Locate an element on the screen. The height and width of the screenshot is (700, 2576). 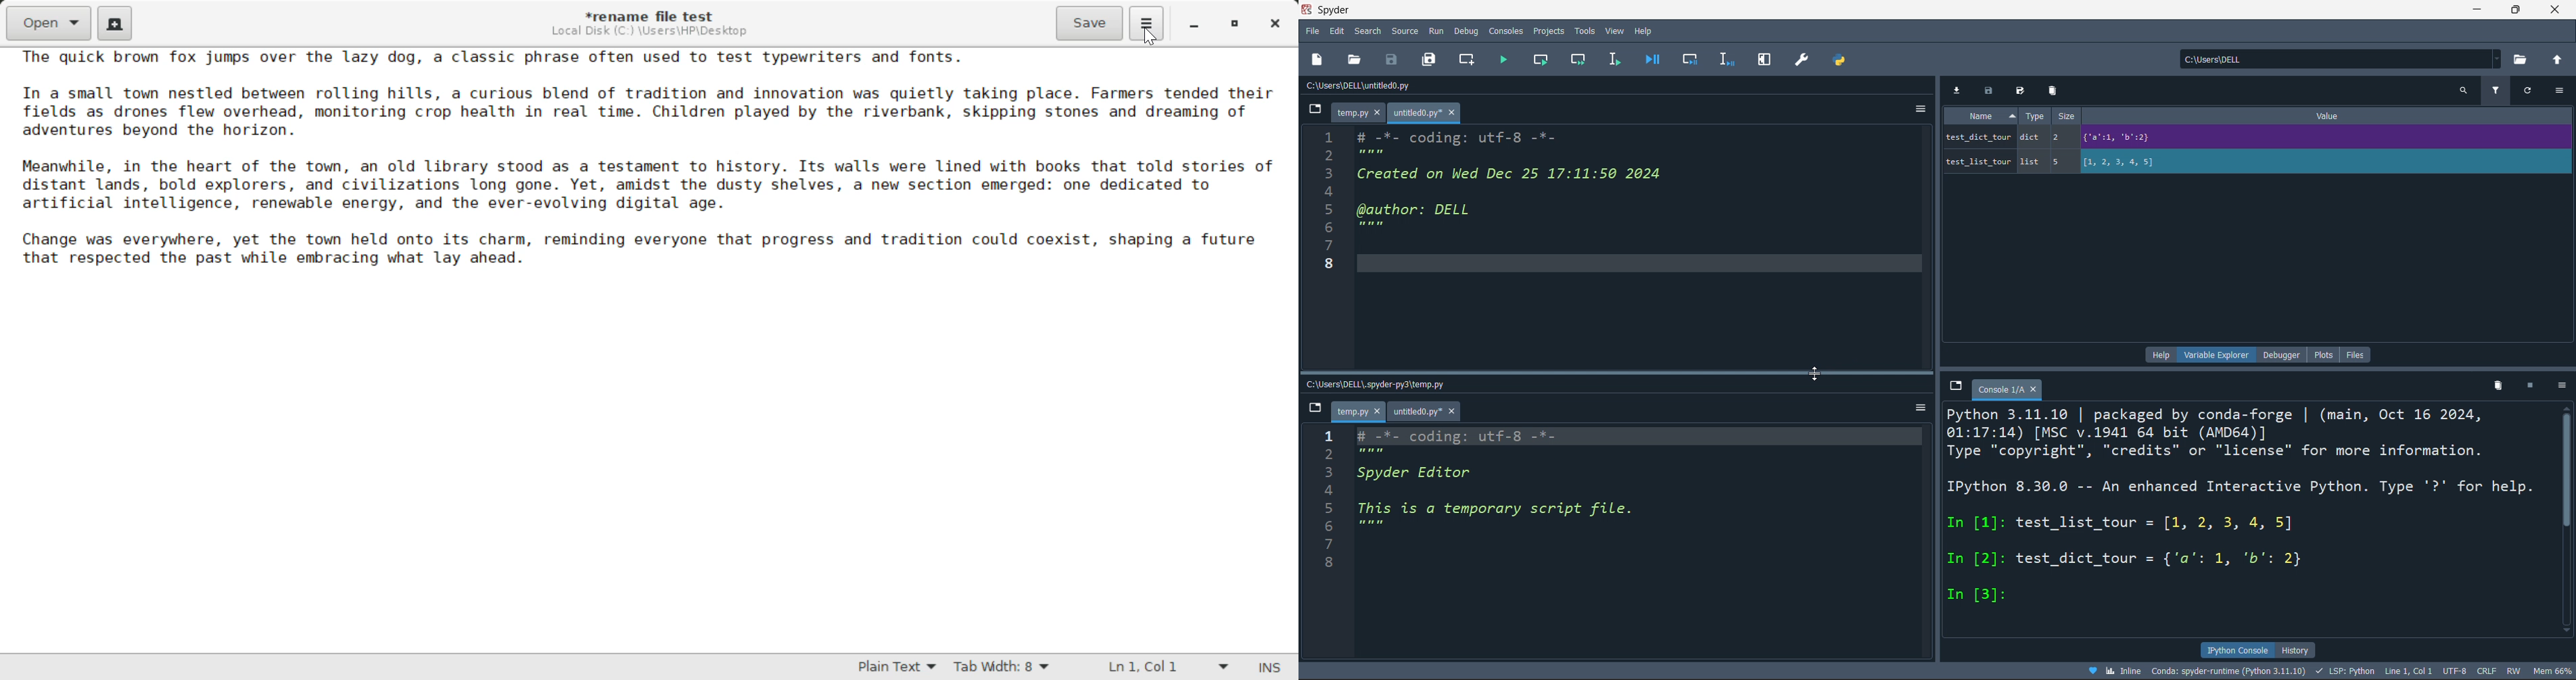
run cell and move is located at coordinates (1579, 61).